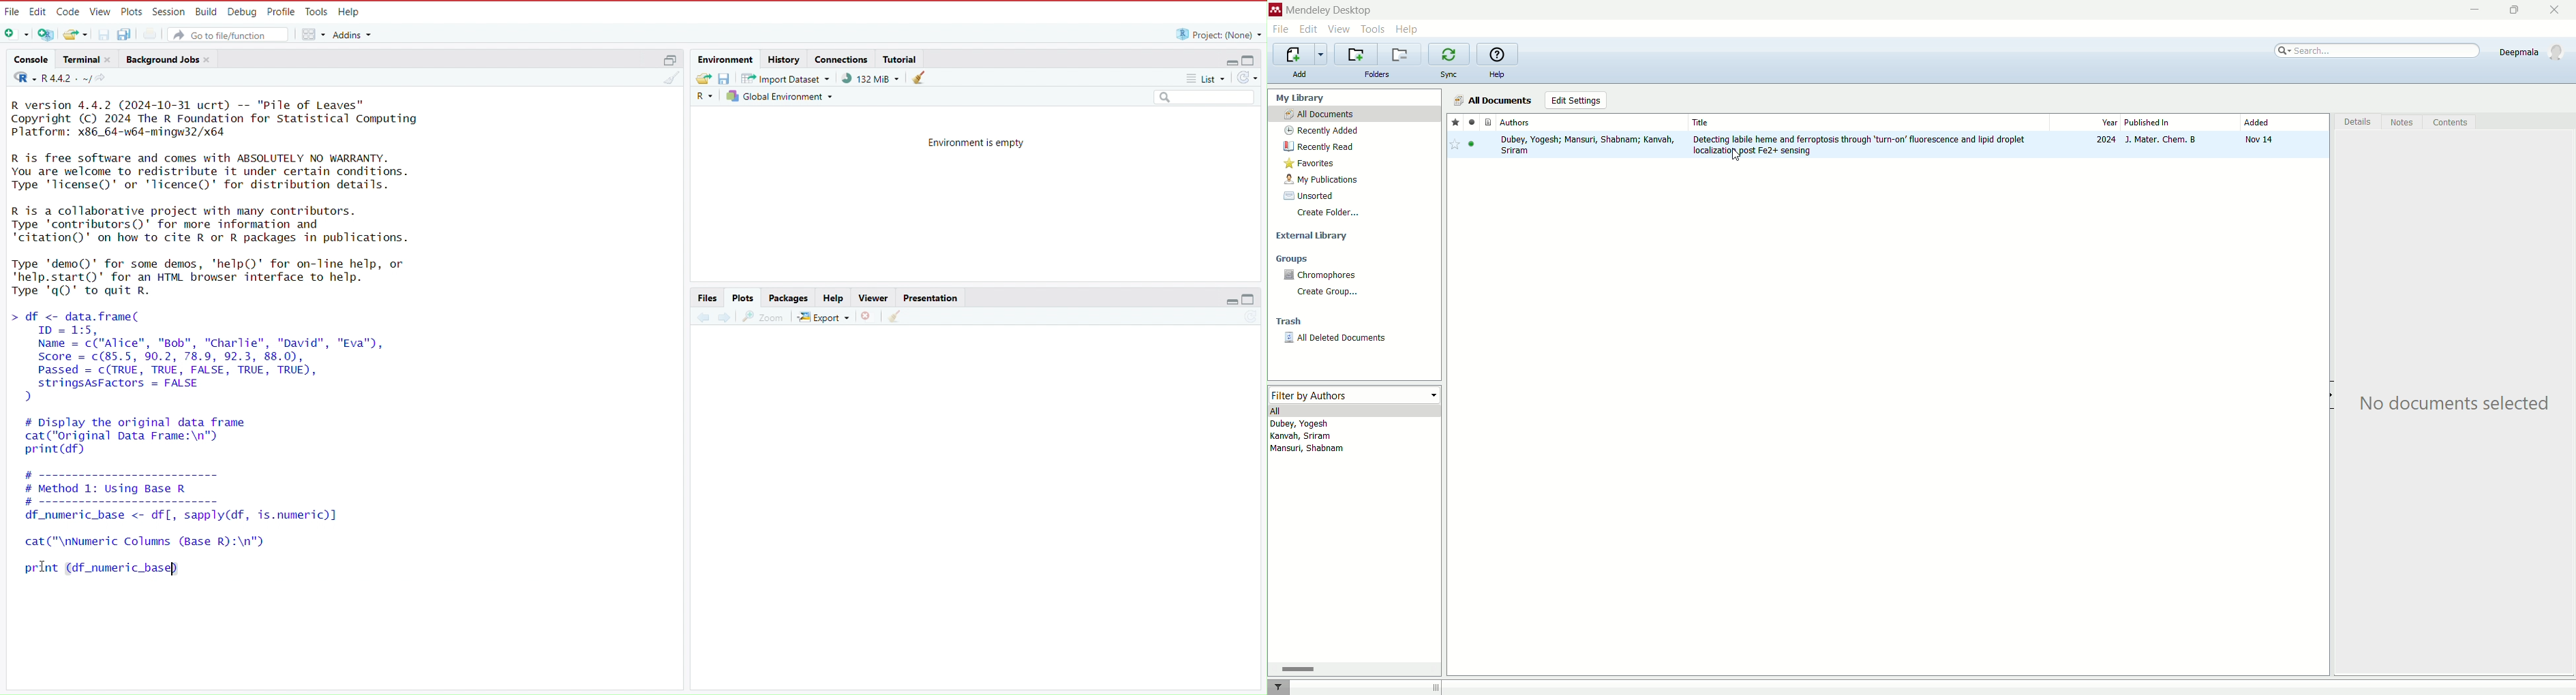 The height and width of the screenshot is (700, 2576). Describe the element at coordinates (785, 58) in the screenshot. I see `history` at that location.